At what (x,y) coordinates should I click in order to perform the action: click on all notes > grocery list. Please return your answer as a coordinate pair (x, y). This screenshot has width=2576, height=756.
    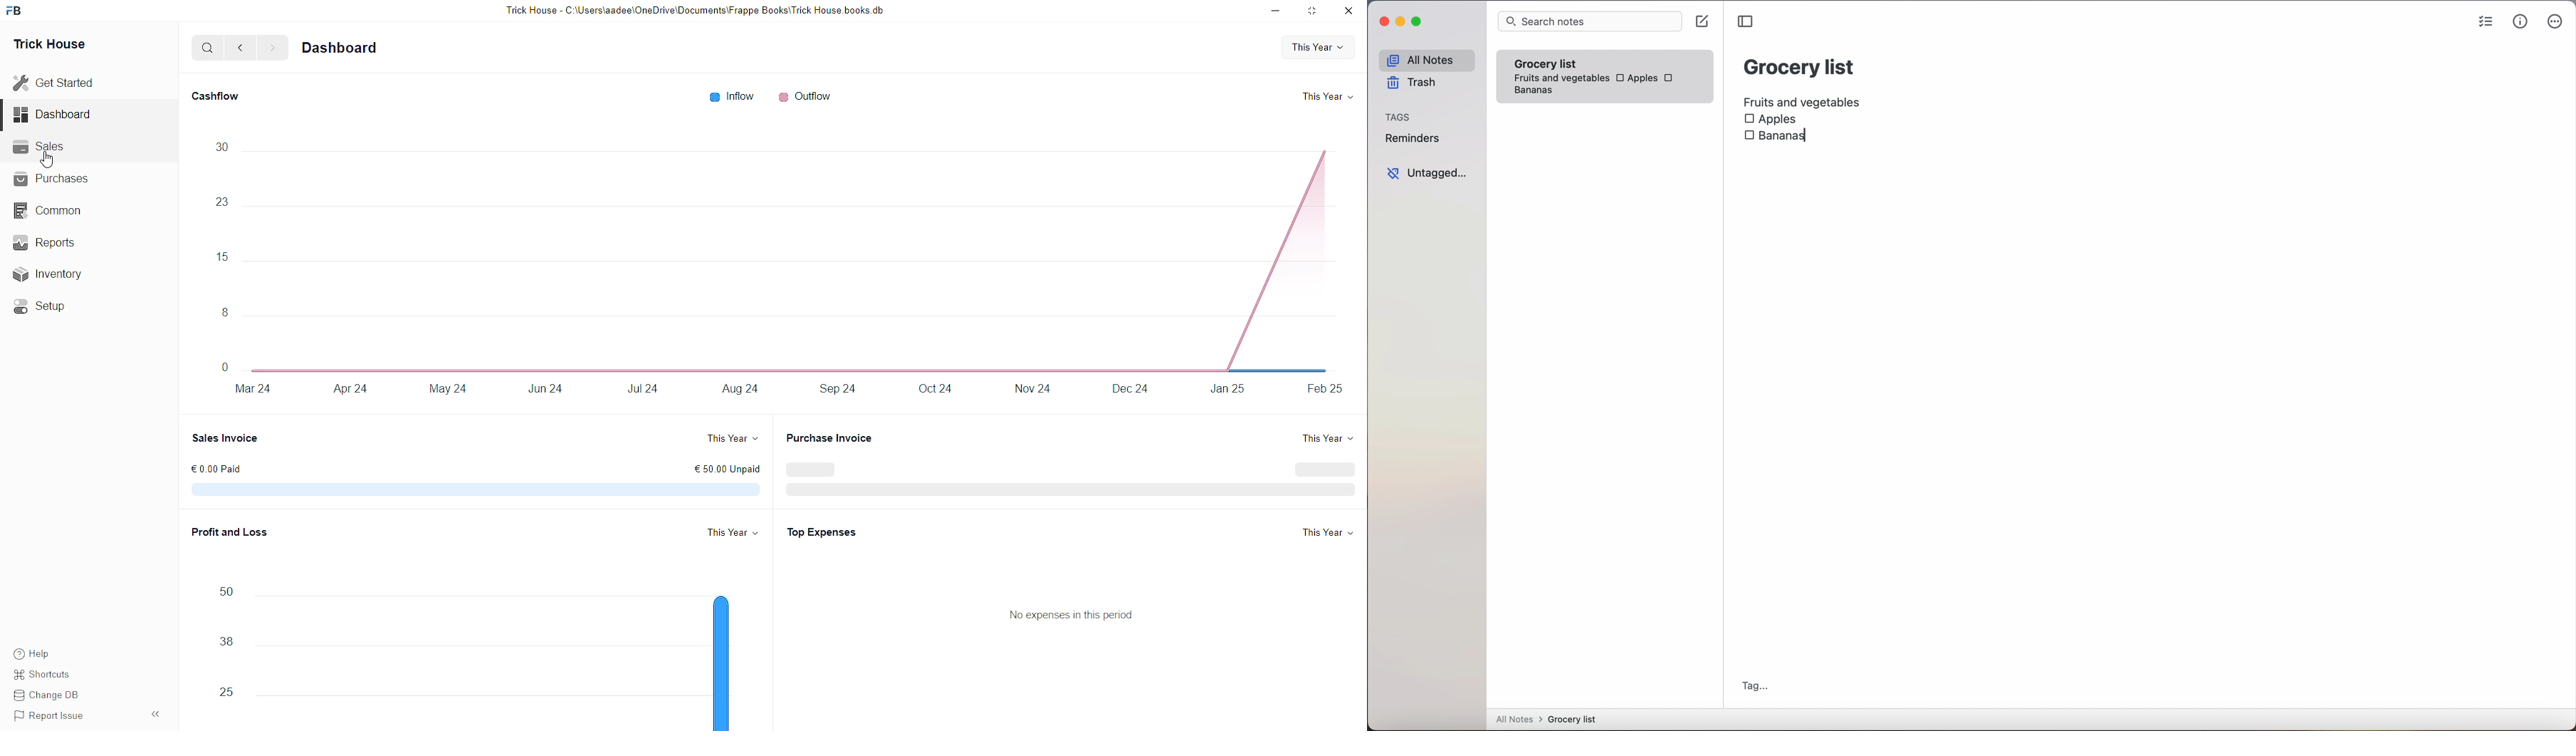
    Looking at the image, I should click on (1550, 720).